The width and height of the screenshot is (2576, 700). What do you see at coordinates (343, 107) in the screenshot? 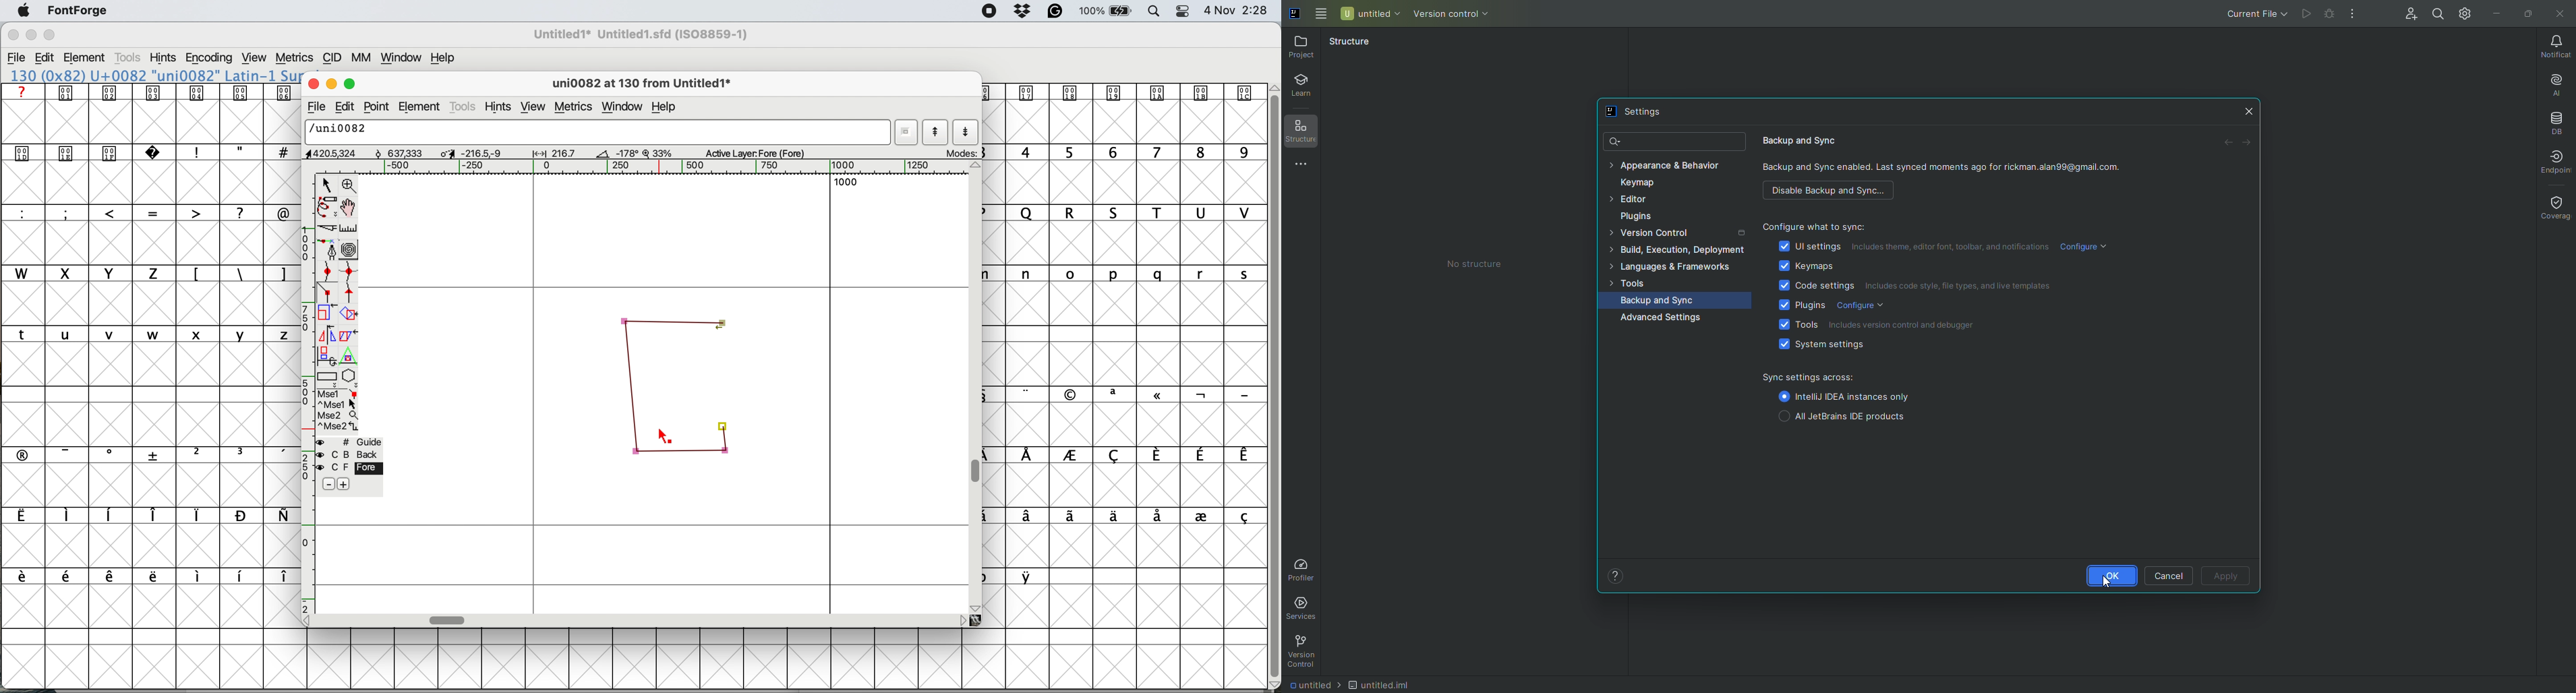
I see `edit` at bounding box center [343, 107].